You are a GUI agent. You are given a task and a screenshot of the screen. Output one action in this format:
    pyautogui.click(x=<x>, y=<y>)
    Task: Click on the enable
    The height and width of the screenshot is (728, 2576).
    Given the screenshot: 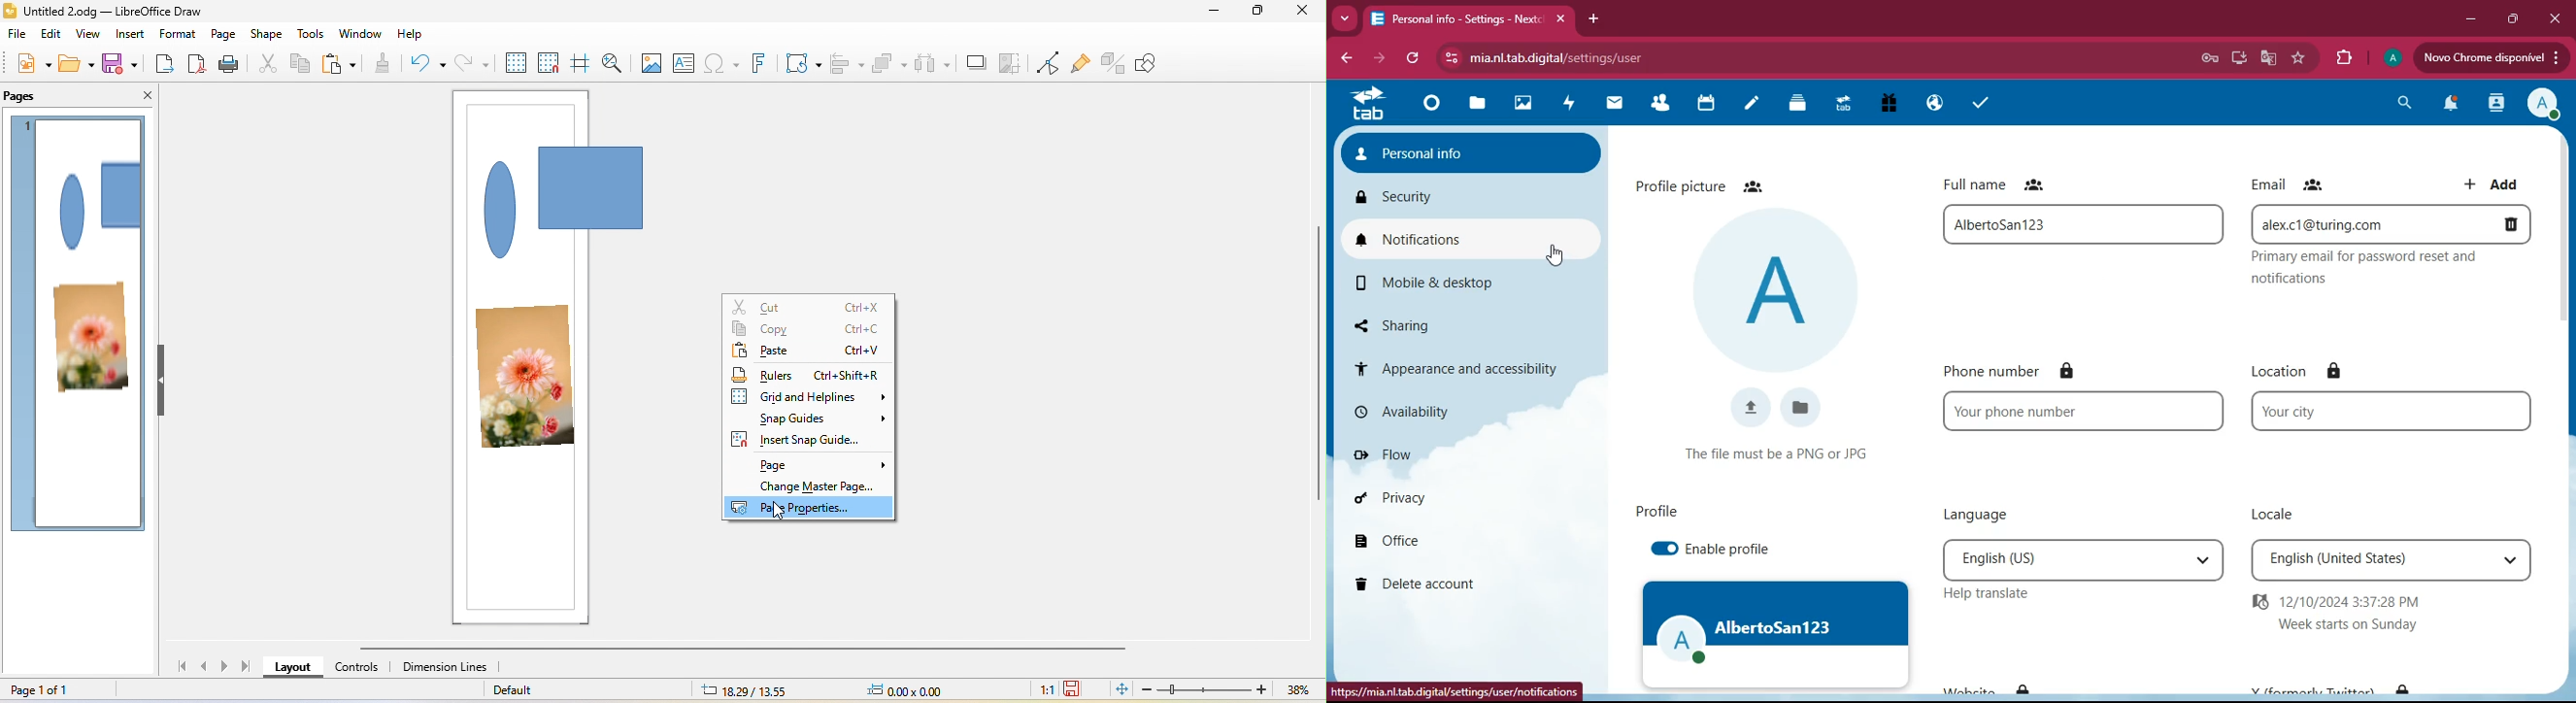 What is the action you would take?
    pyautogui.click(x=1733, y=550)
    